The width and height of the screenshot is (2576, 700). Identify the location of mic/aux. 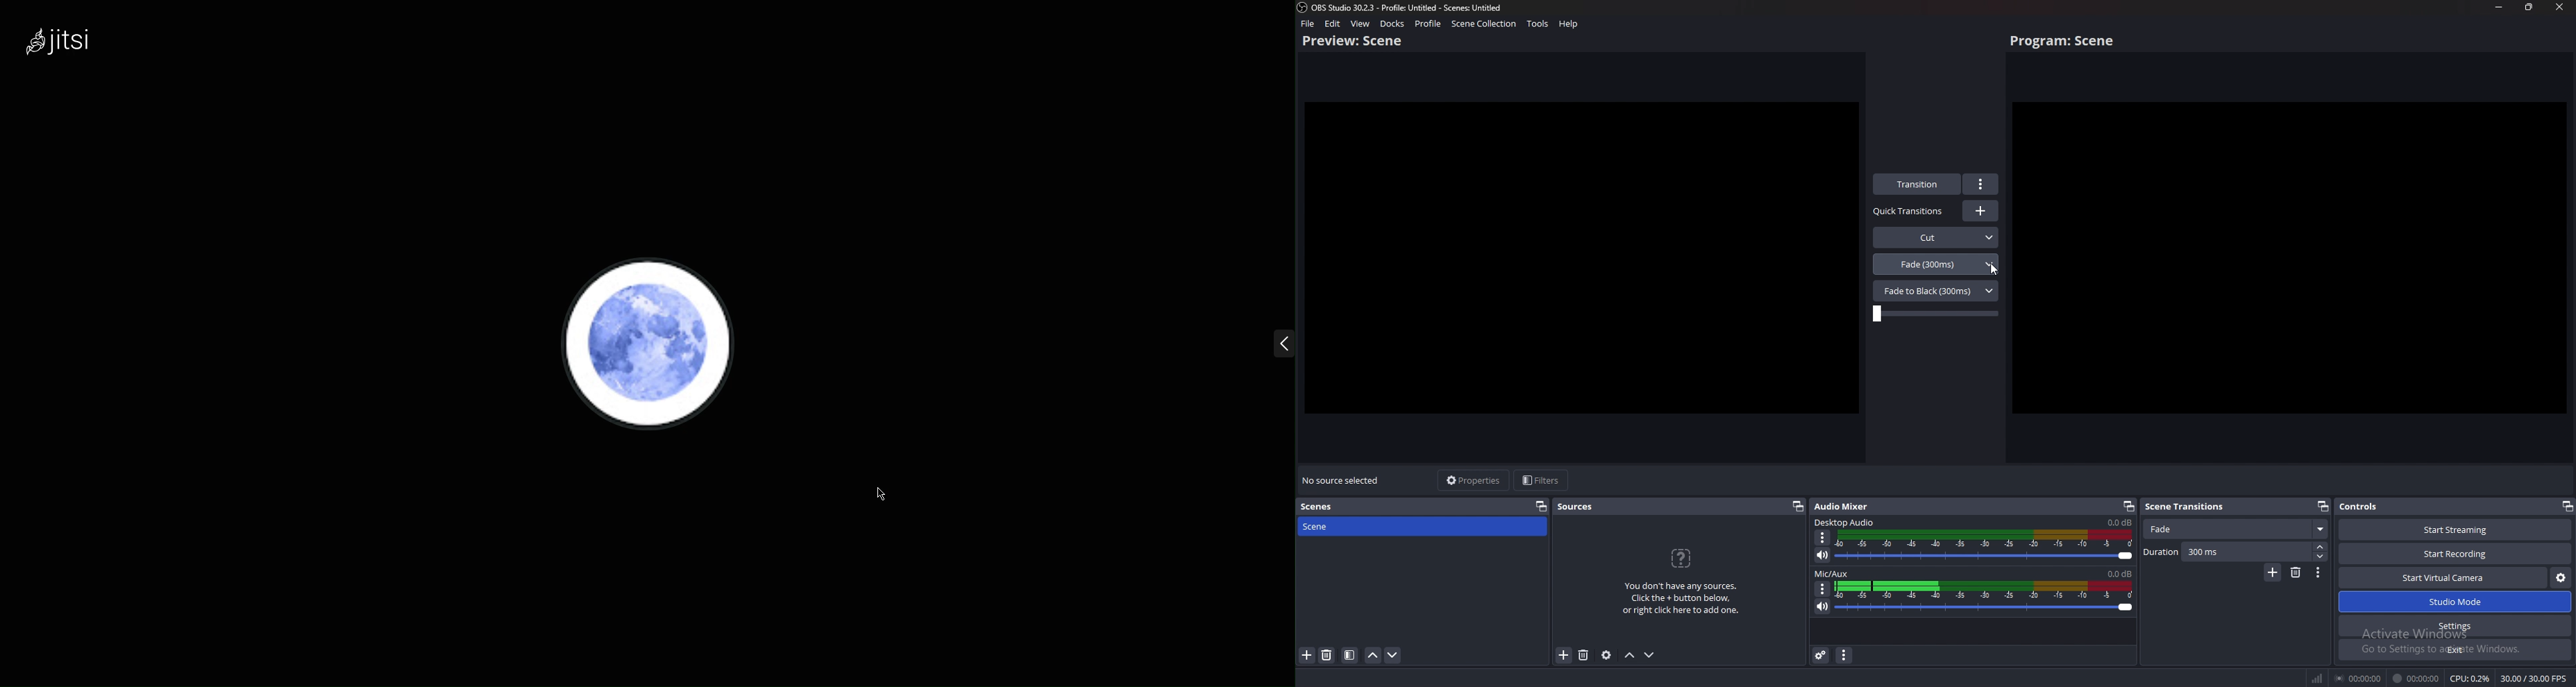
(1834, 573).